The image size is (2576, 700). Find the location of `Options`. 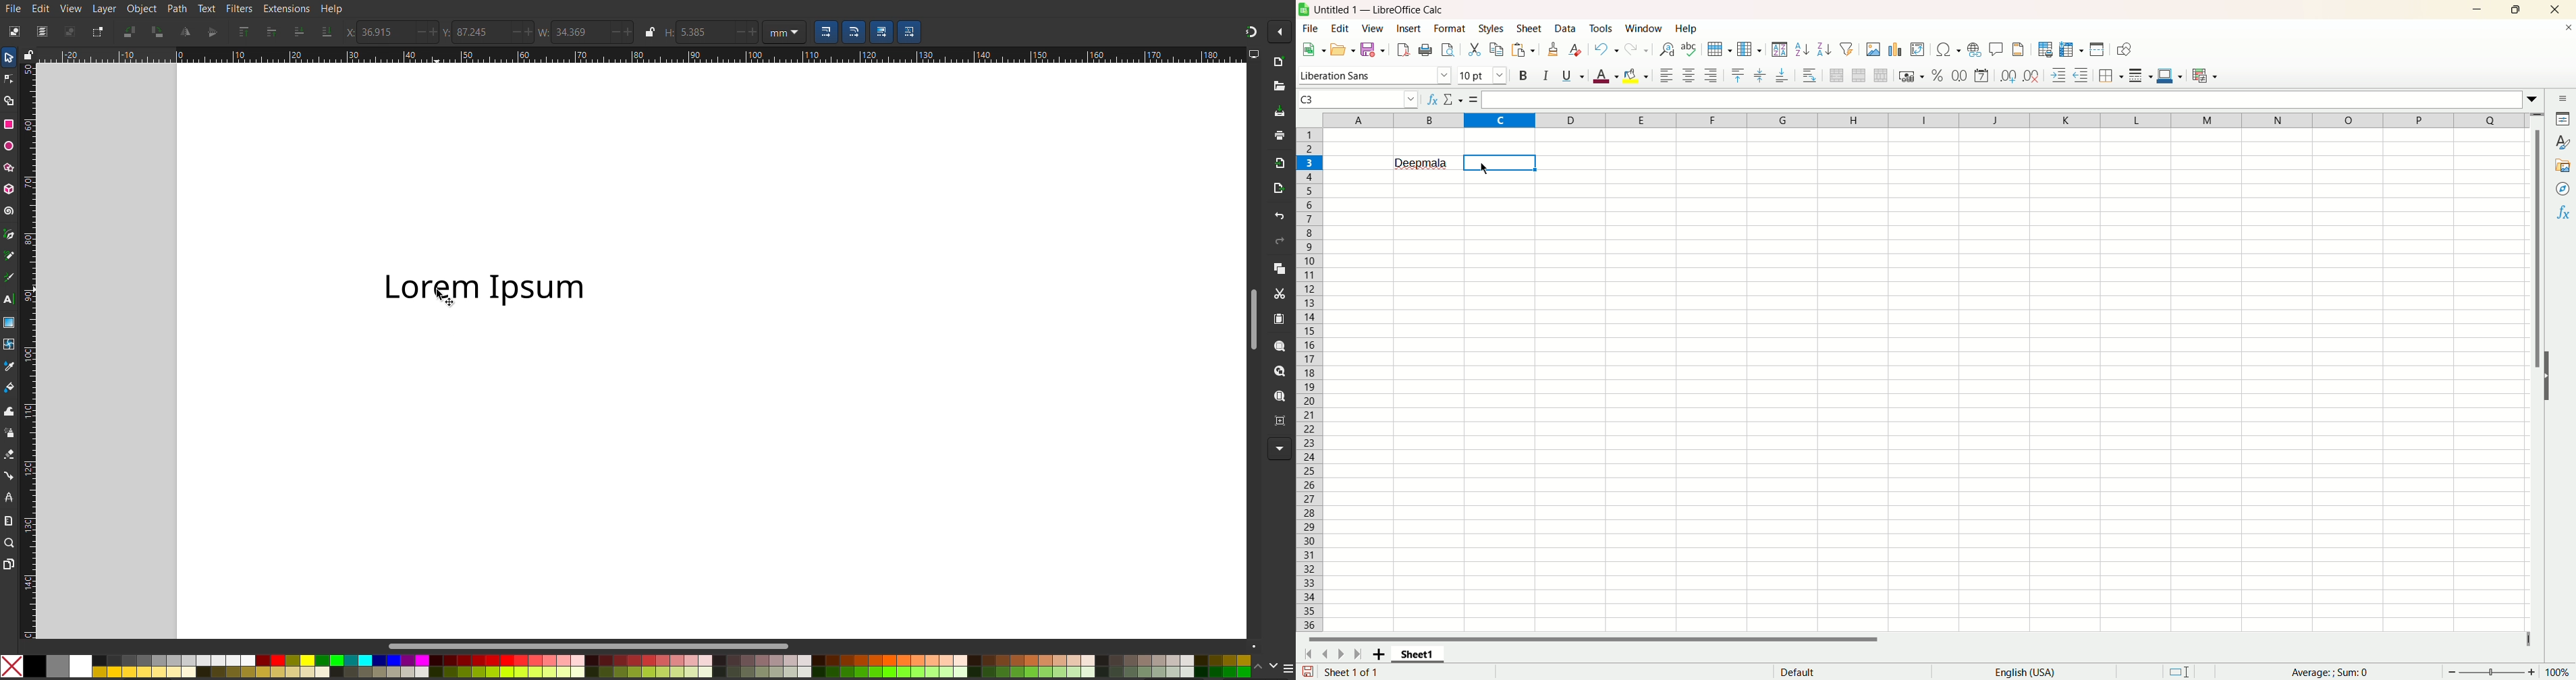

Options is located at coordinates (1280, 30).